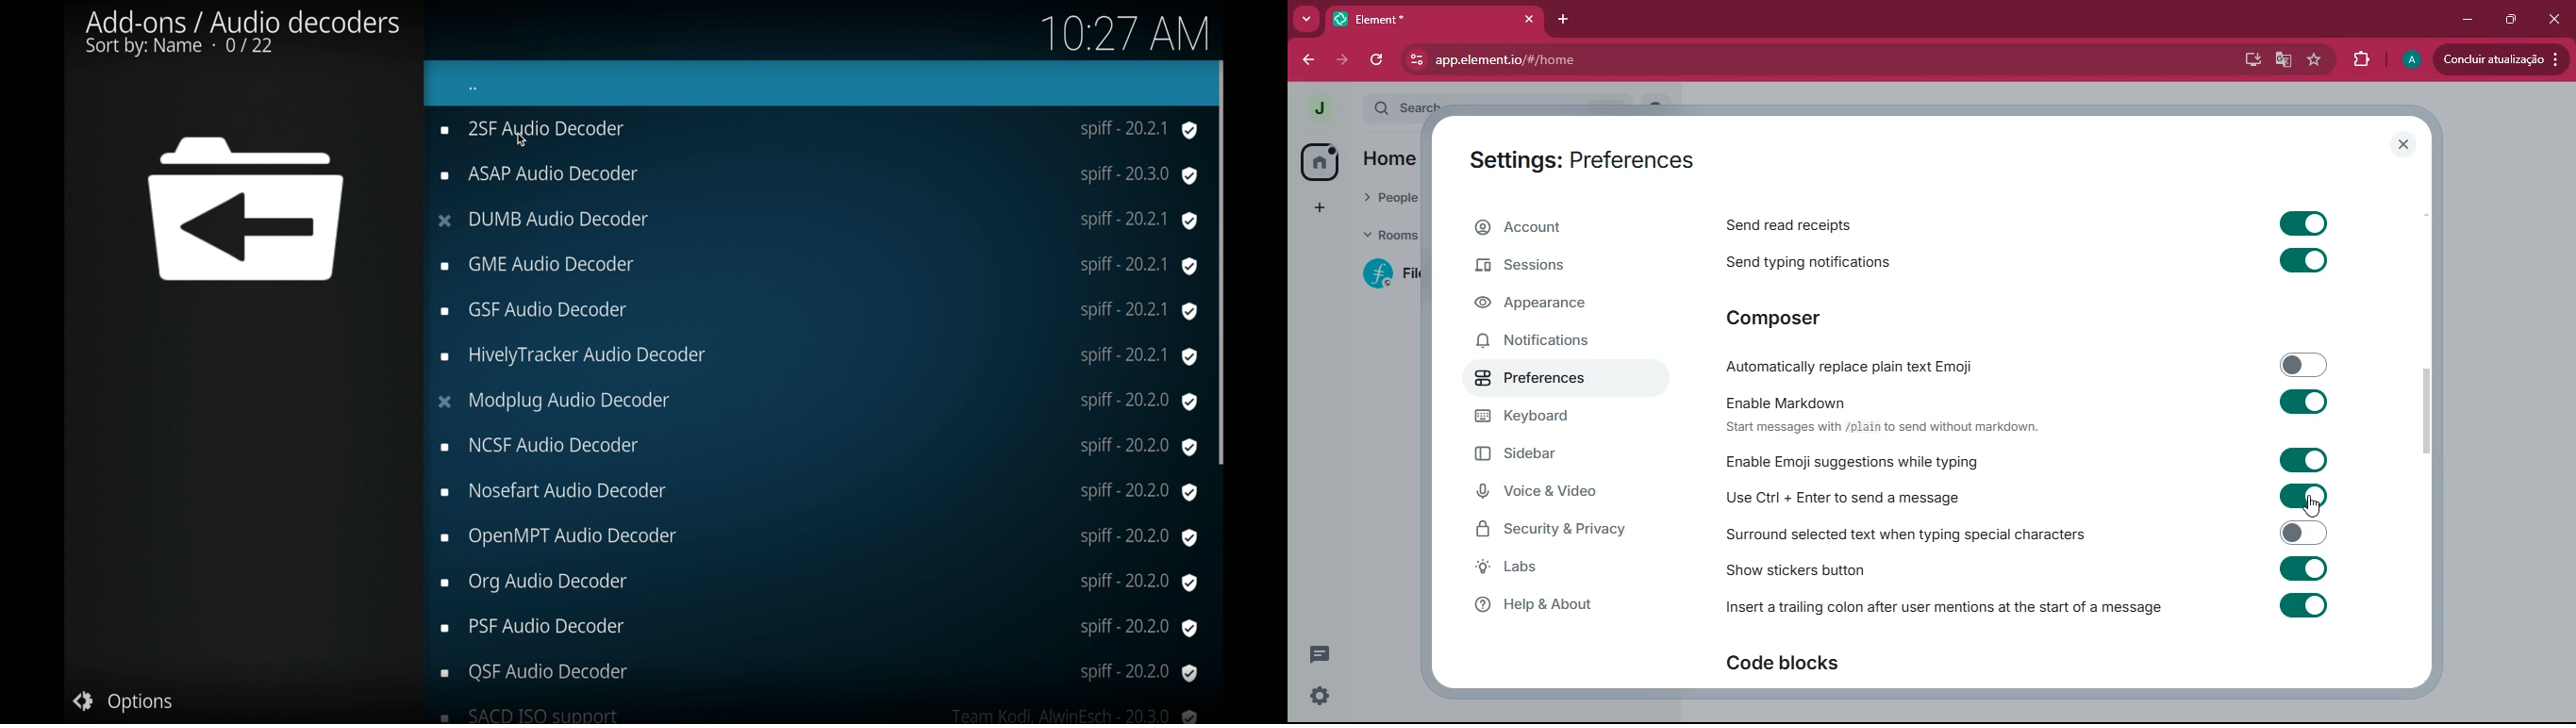 Image resolution: width=2576 pixels, height=728 pixels. Describe the element at coordinates (2300, 363) in the screenshot. I see `toggle on or off` at that location.